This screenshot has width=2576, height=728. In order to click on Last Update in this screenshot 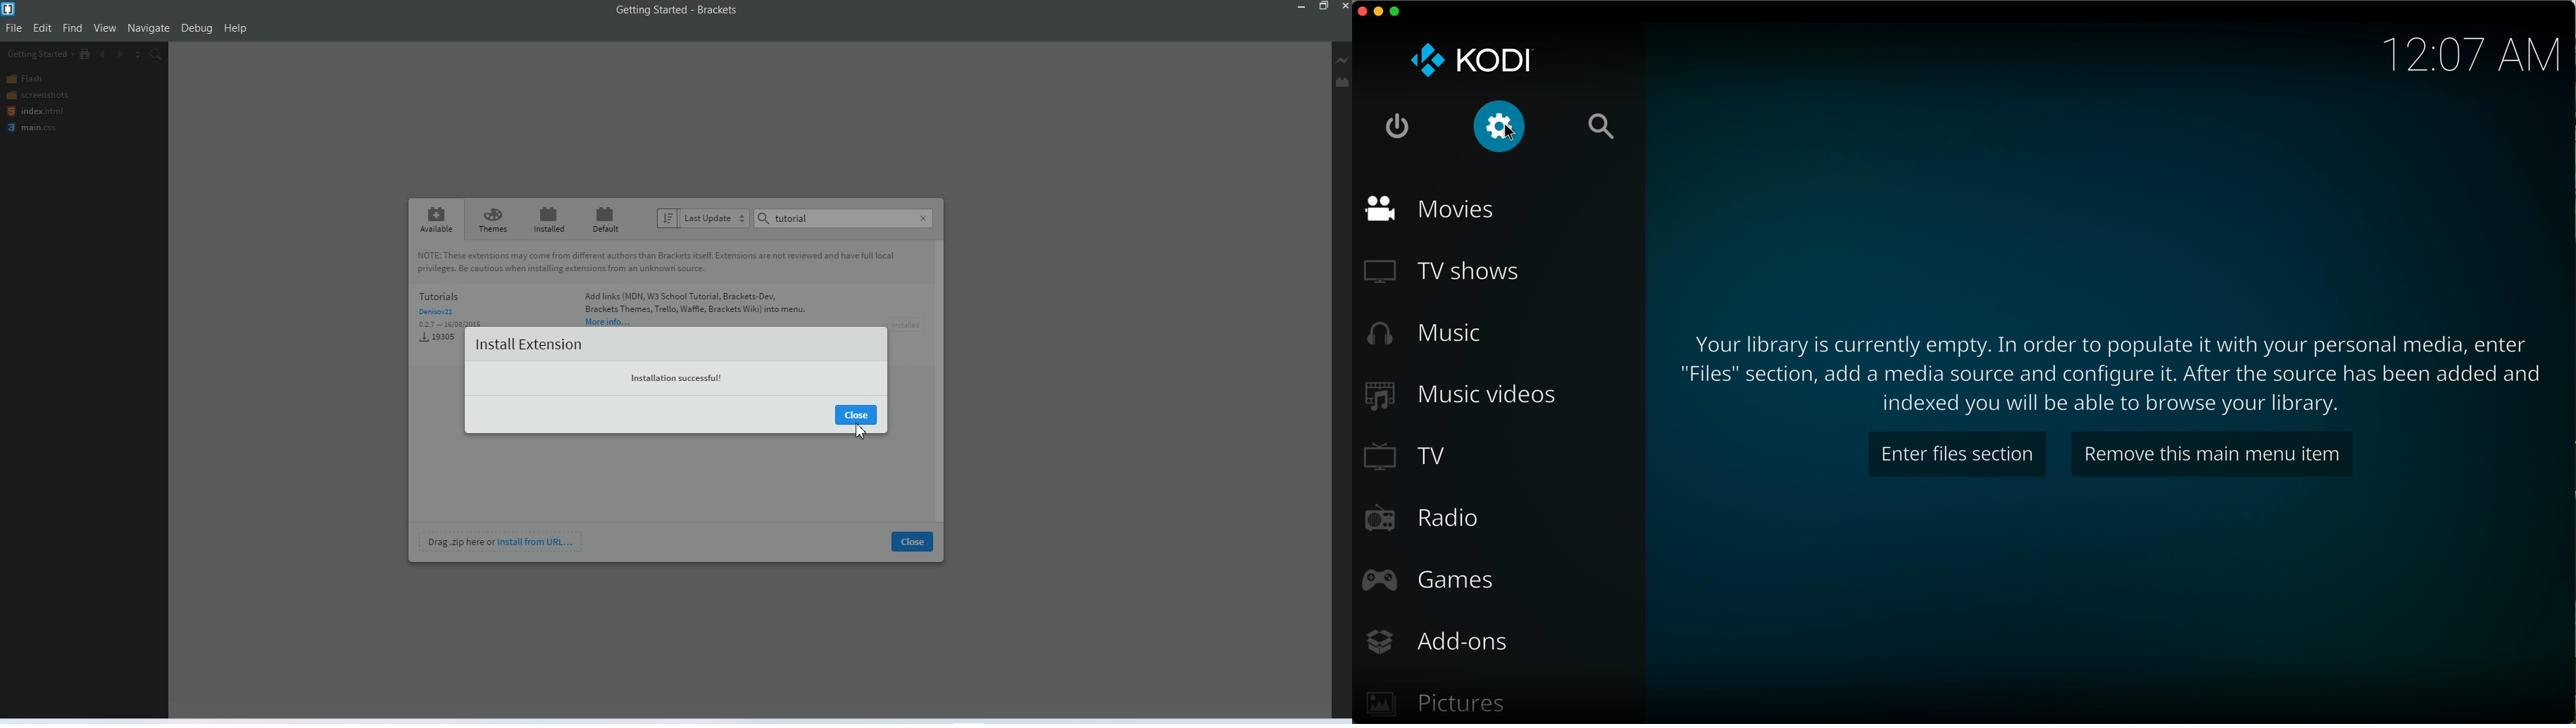, I will do `click(703, 218)`.